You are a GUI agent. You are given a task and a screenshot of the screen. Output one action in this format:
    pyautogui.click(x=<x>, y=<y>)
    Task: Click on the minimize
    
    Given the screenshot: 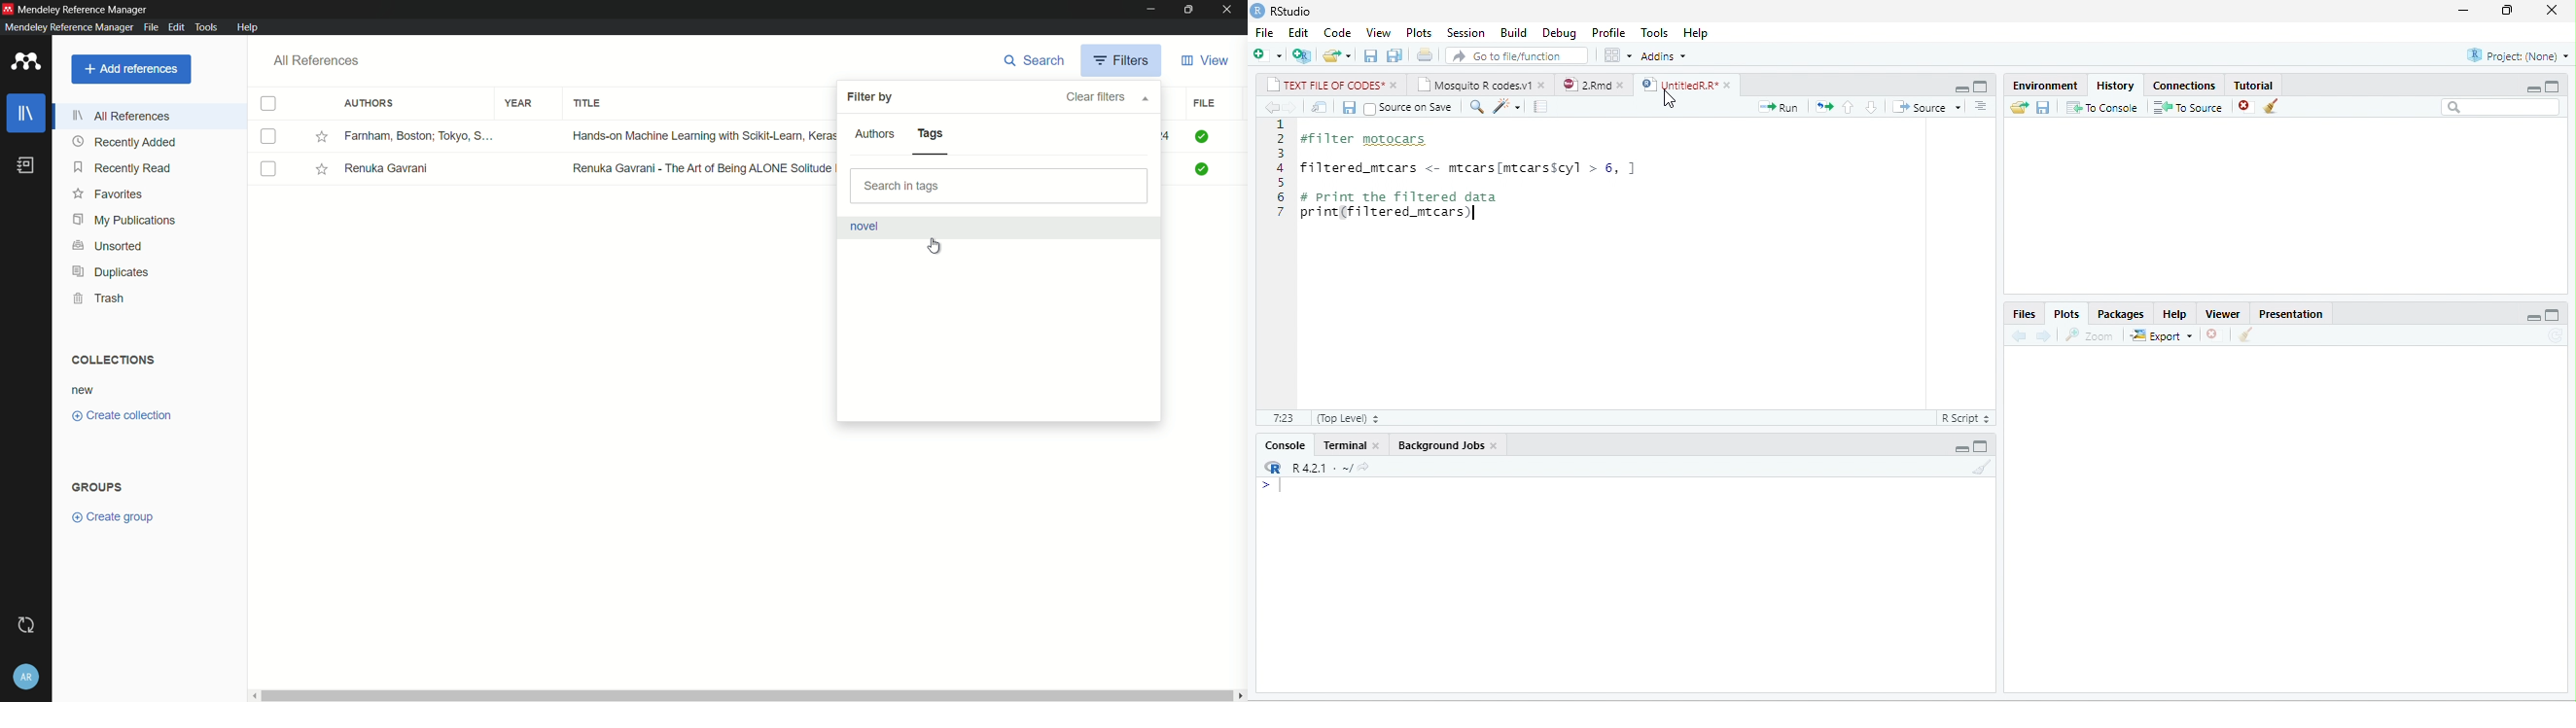 What is the action you would take?
    pyautogui.click(x=2533, y=317)
    